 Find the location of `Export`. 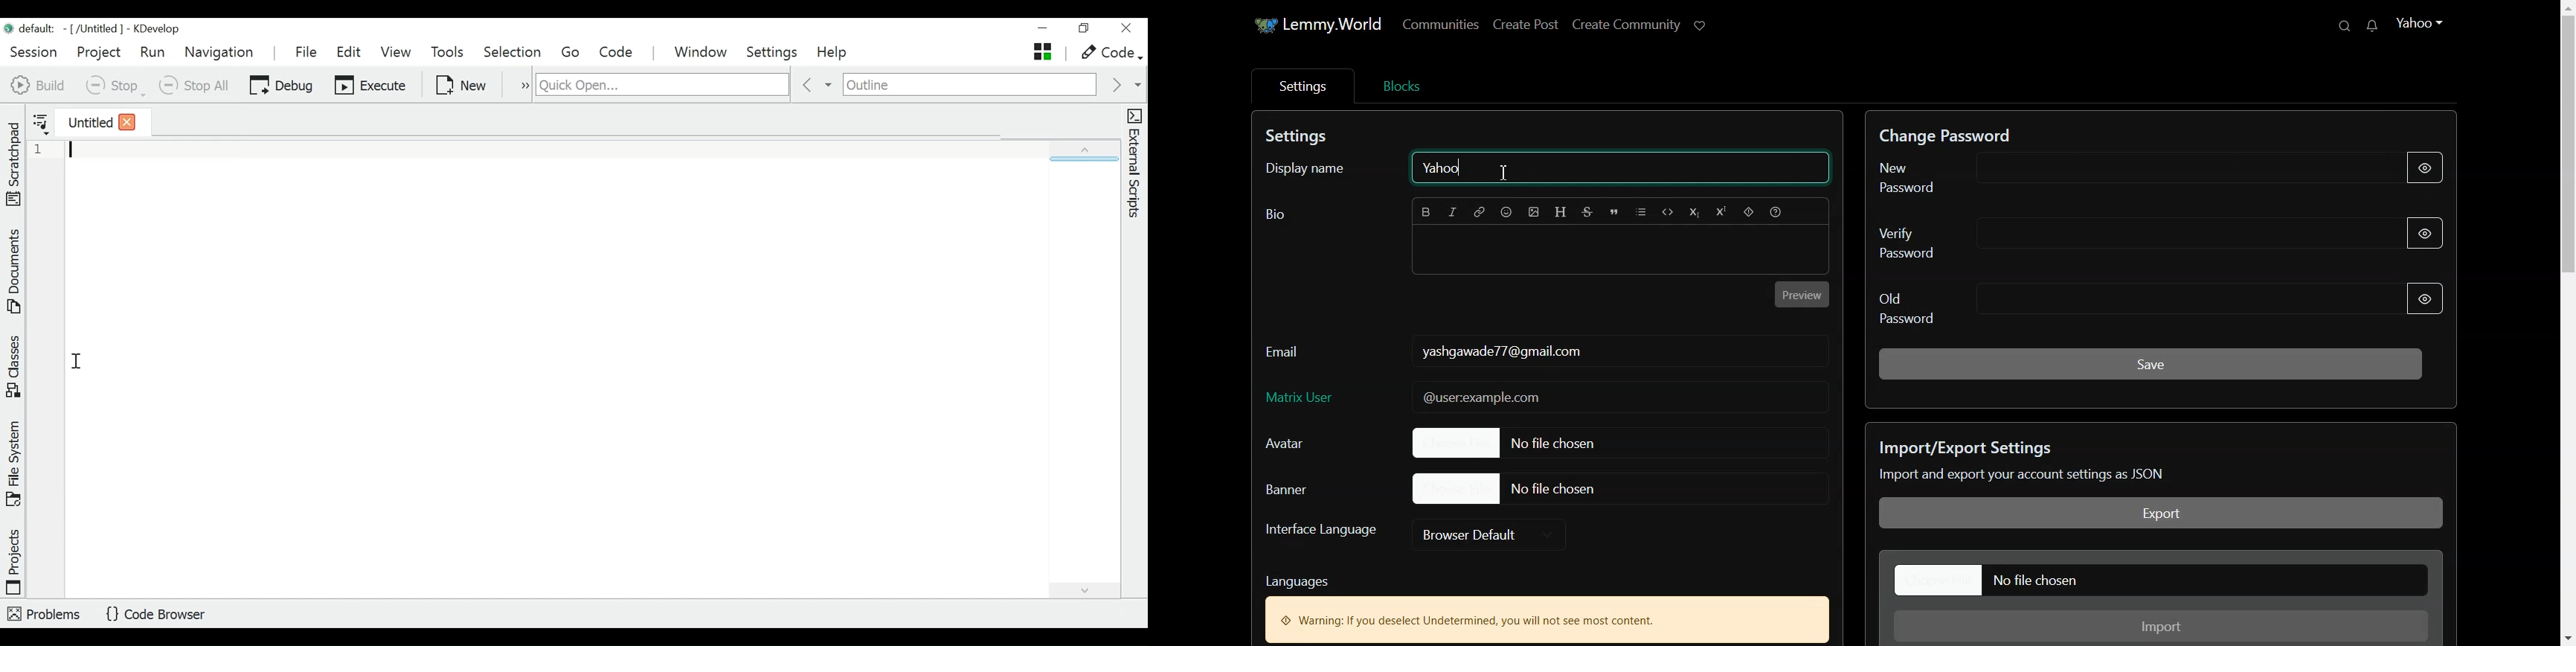

Export is located at coordinates (2162, 514).